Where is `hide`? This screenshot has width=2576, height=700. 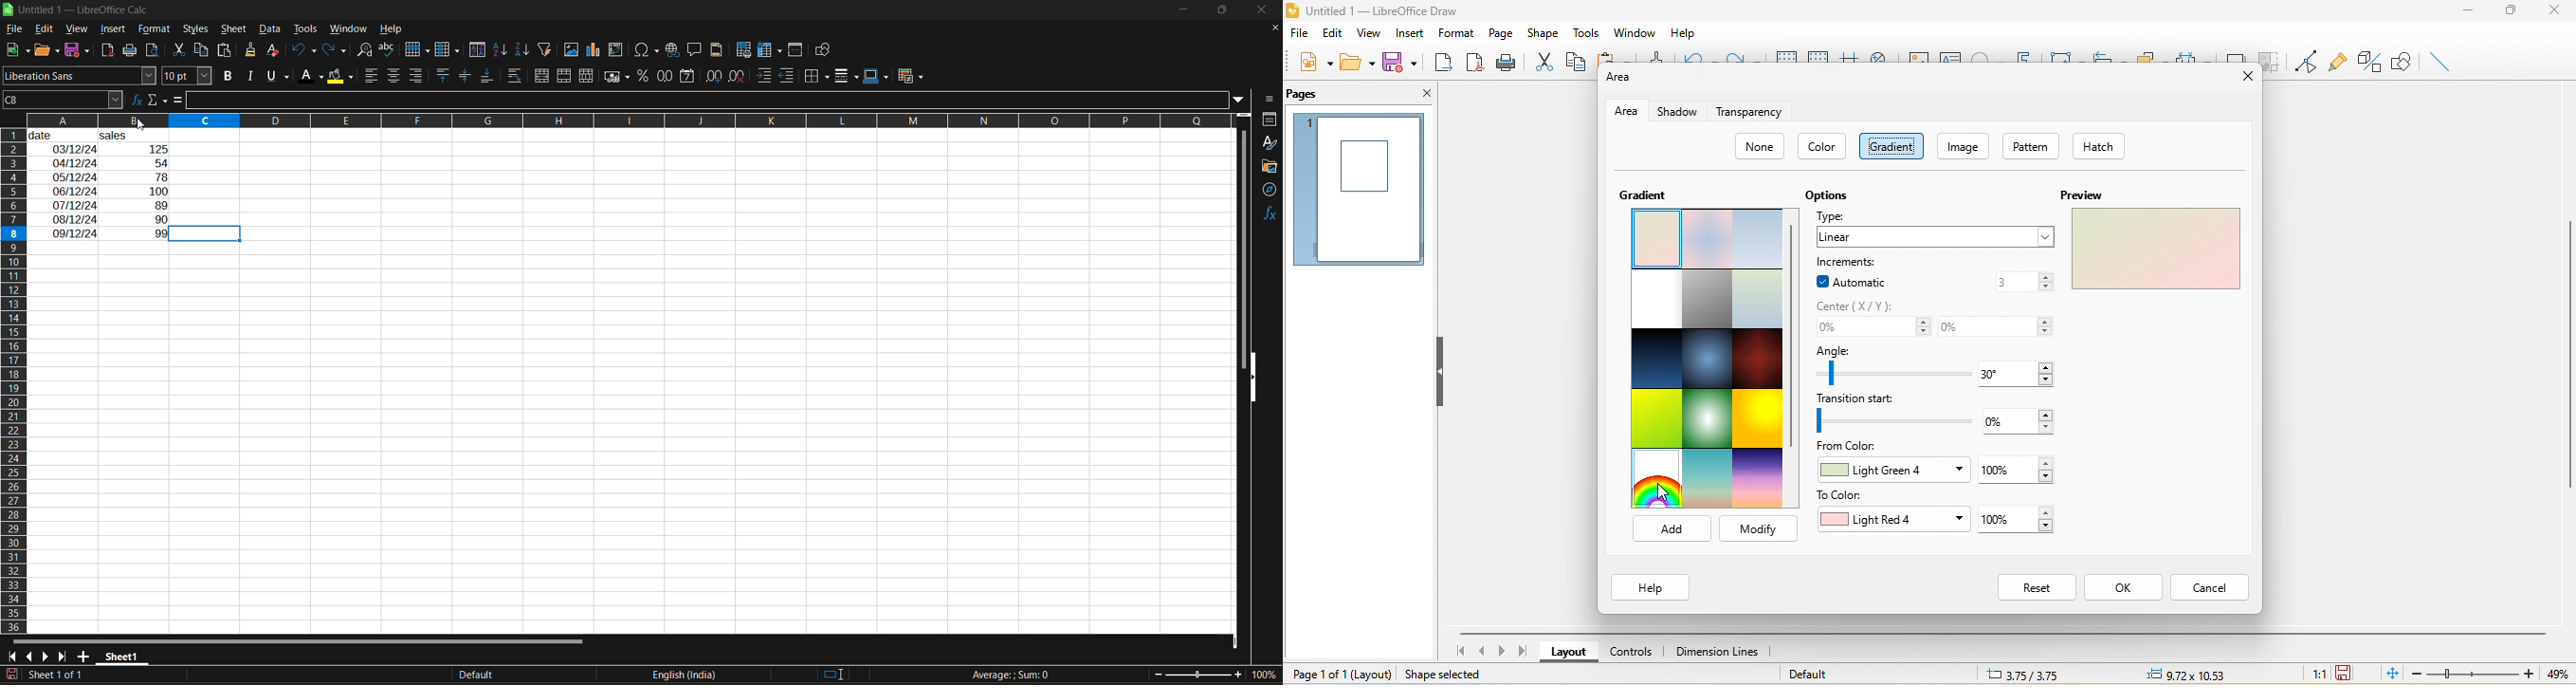
hide is located at coordinates (1255, 377).